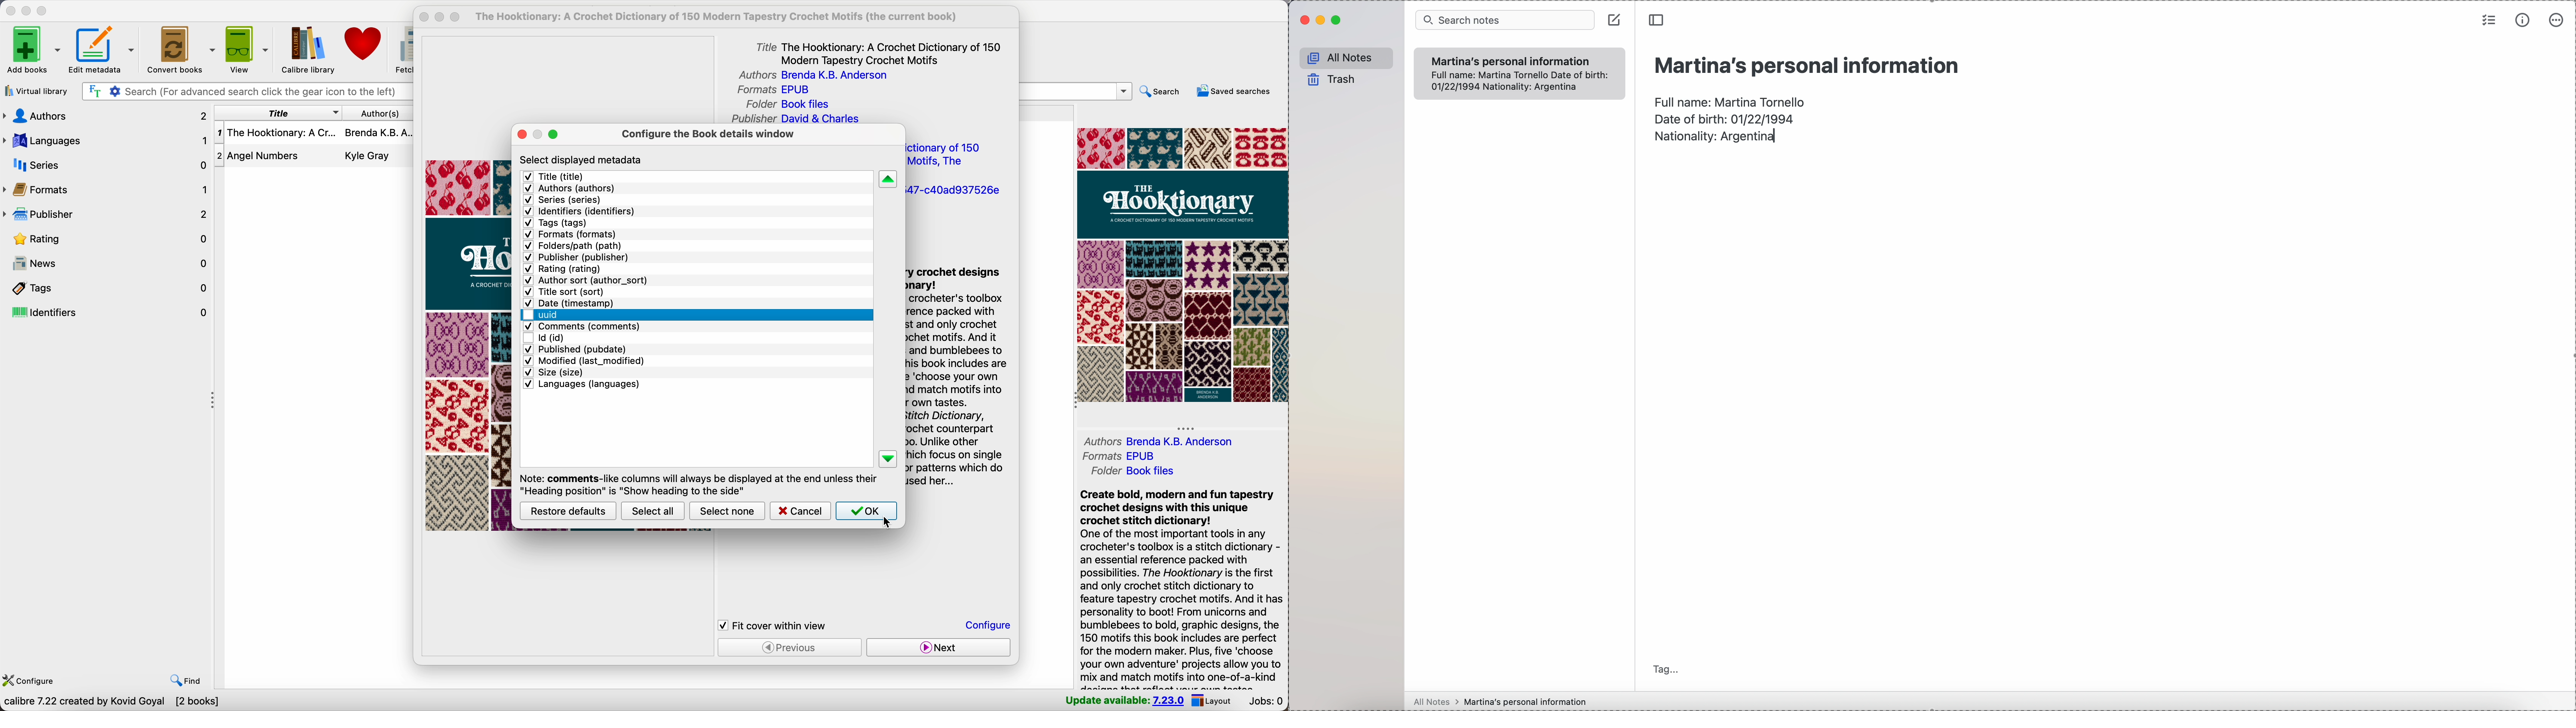  What do you see at coordinates (1076, 91) in the screenshot?
I see `search bar` at bounding box center [1076, 91].